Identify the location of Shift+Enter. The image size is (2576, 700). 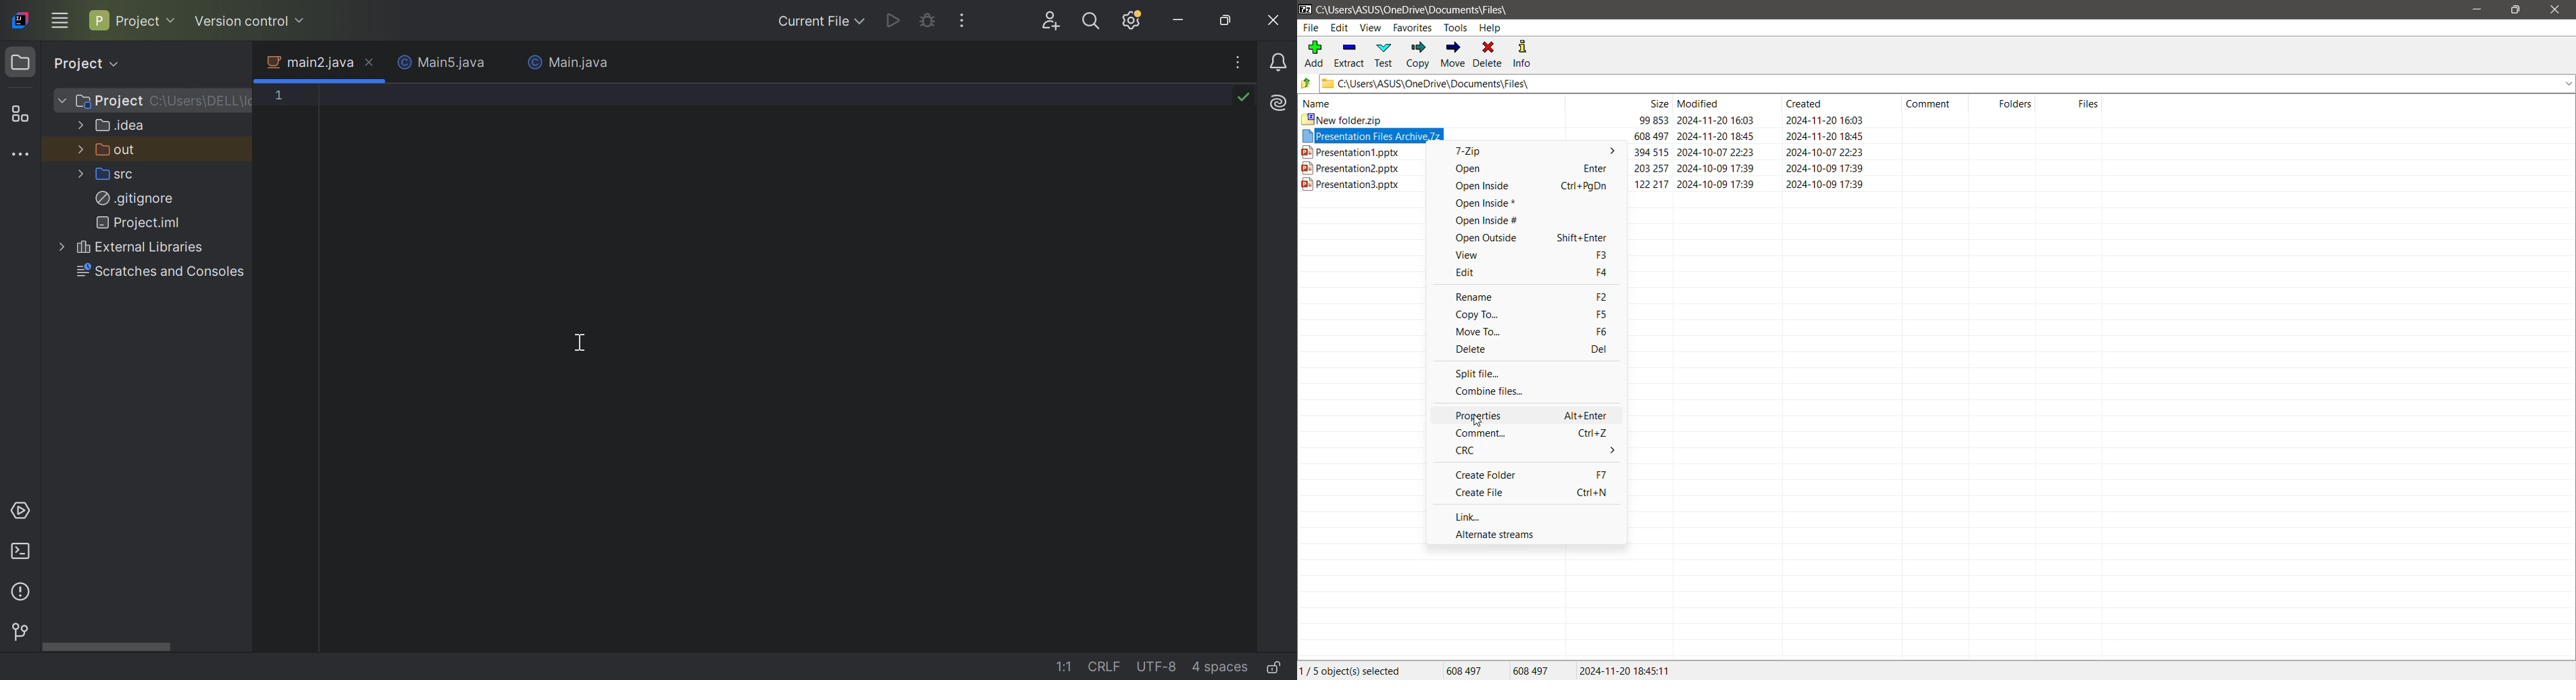
(1578, 237).